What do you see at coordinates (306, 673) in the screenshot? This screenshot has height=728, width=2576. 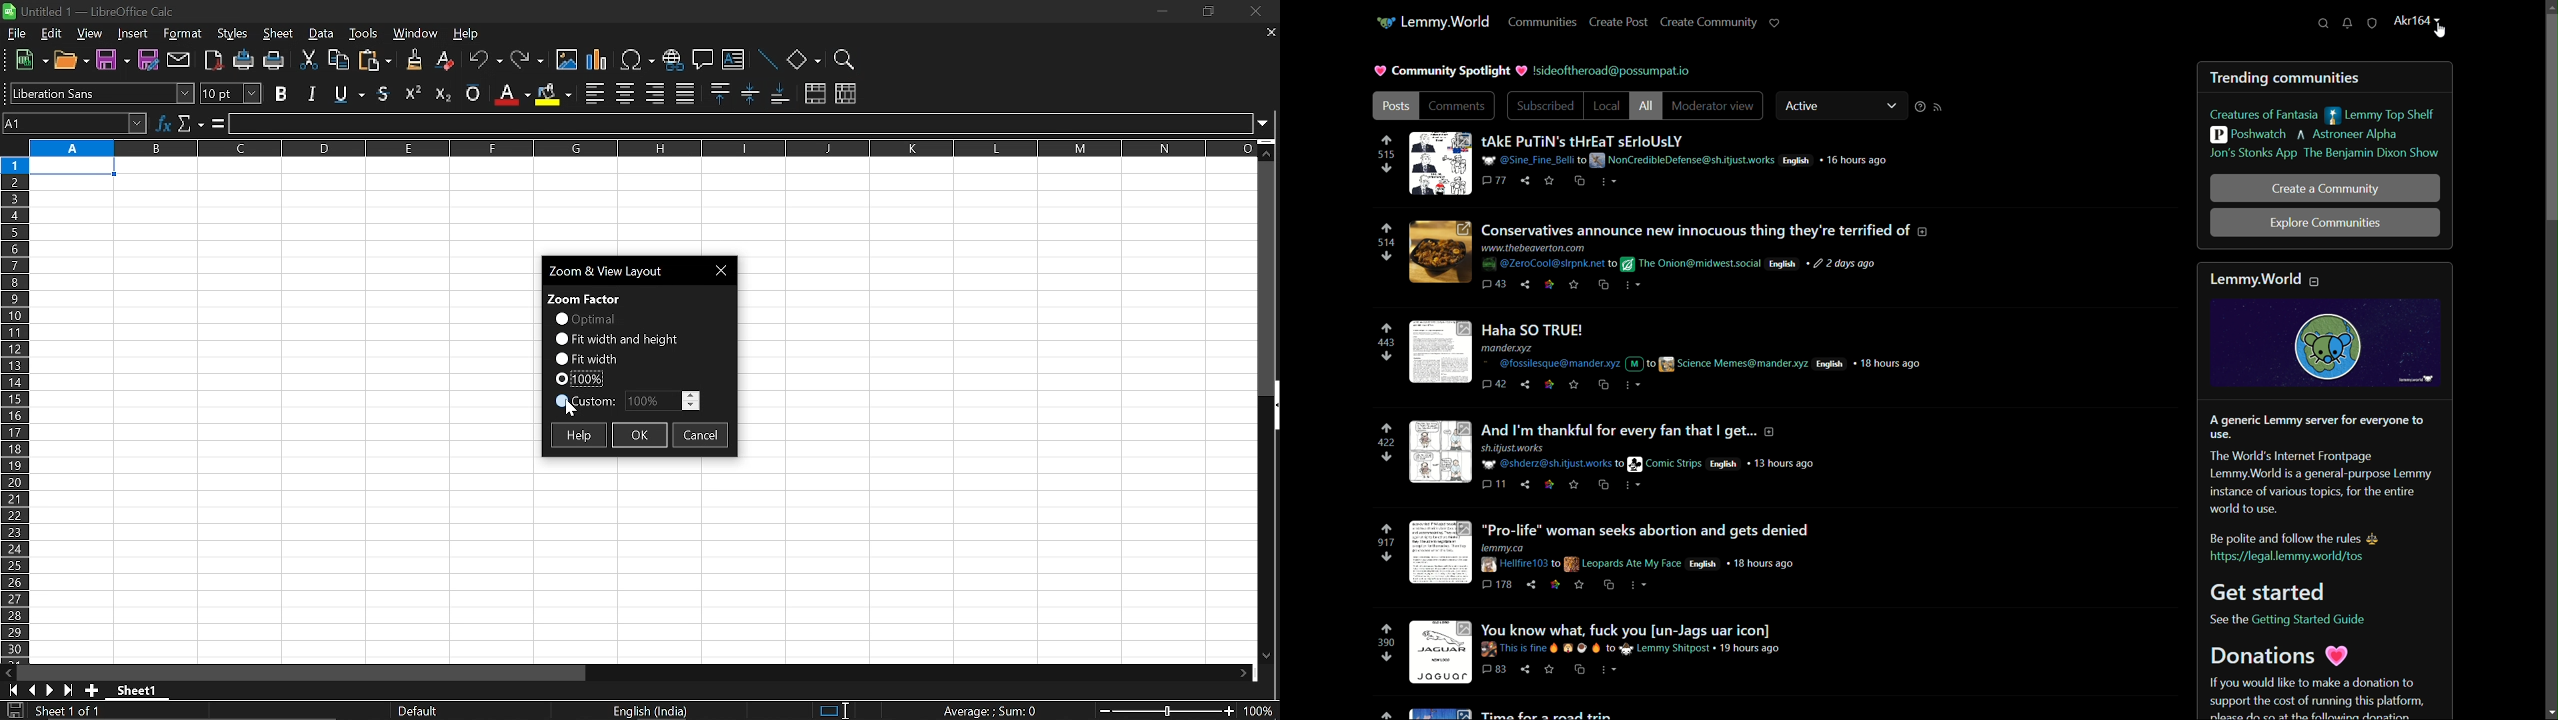 I see `horizontal scrollbar` at bounding box center [306, 673].